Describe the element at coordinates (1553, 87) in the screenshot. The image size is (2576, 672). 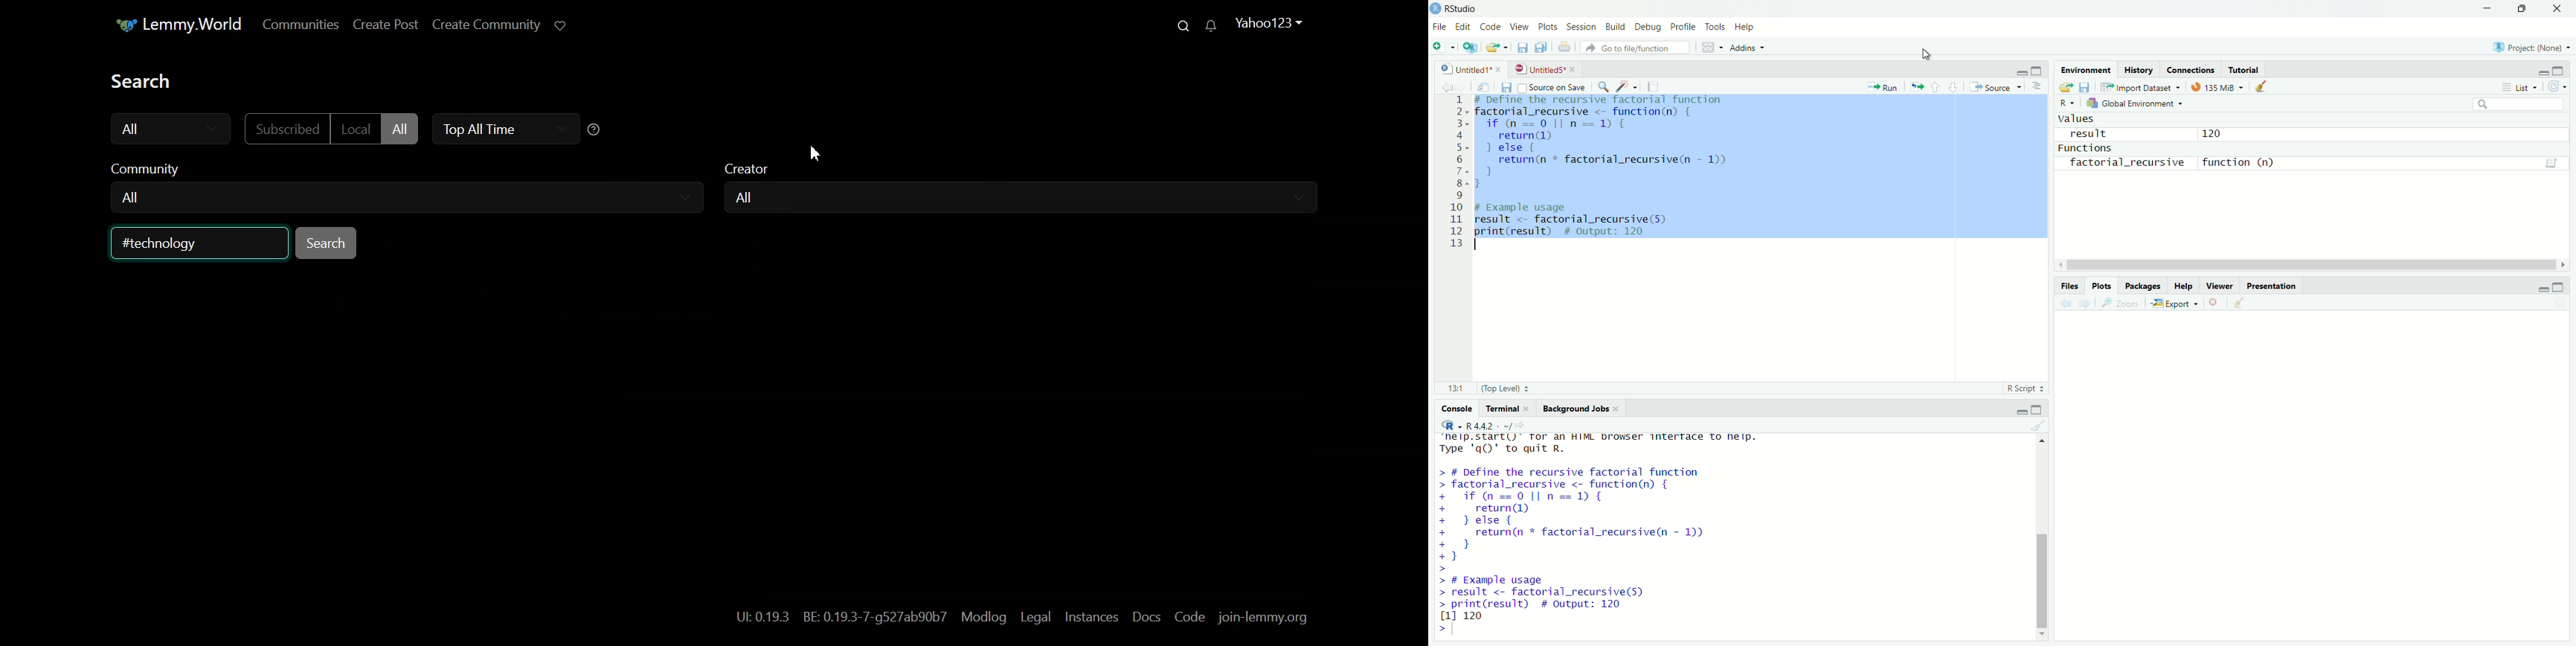
I see `Sourceon Save` at that location.